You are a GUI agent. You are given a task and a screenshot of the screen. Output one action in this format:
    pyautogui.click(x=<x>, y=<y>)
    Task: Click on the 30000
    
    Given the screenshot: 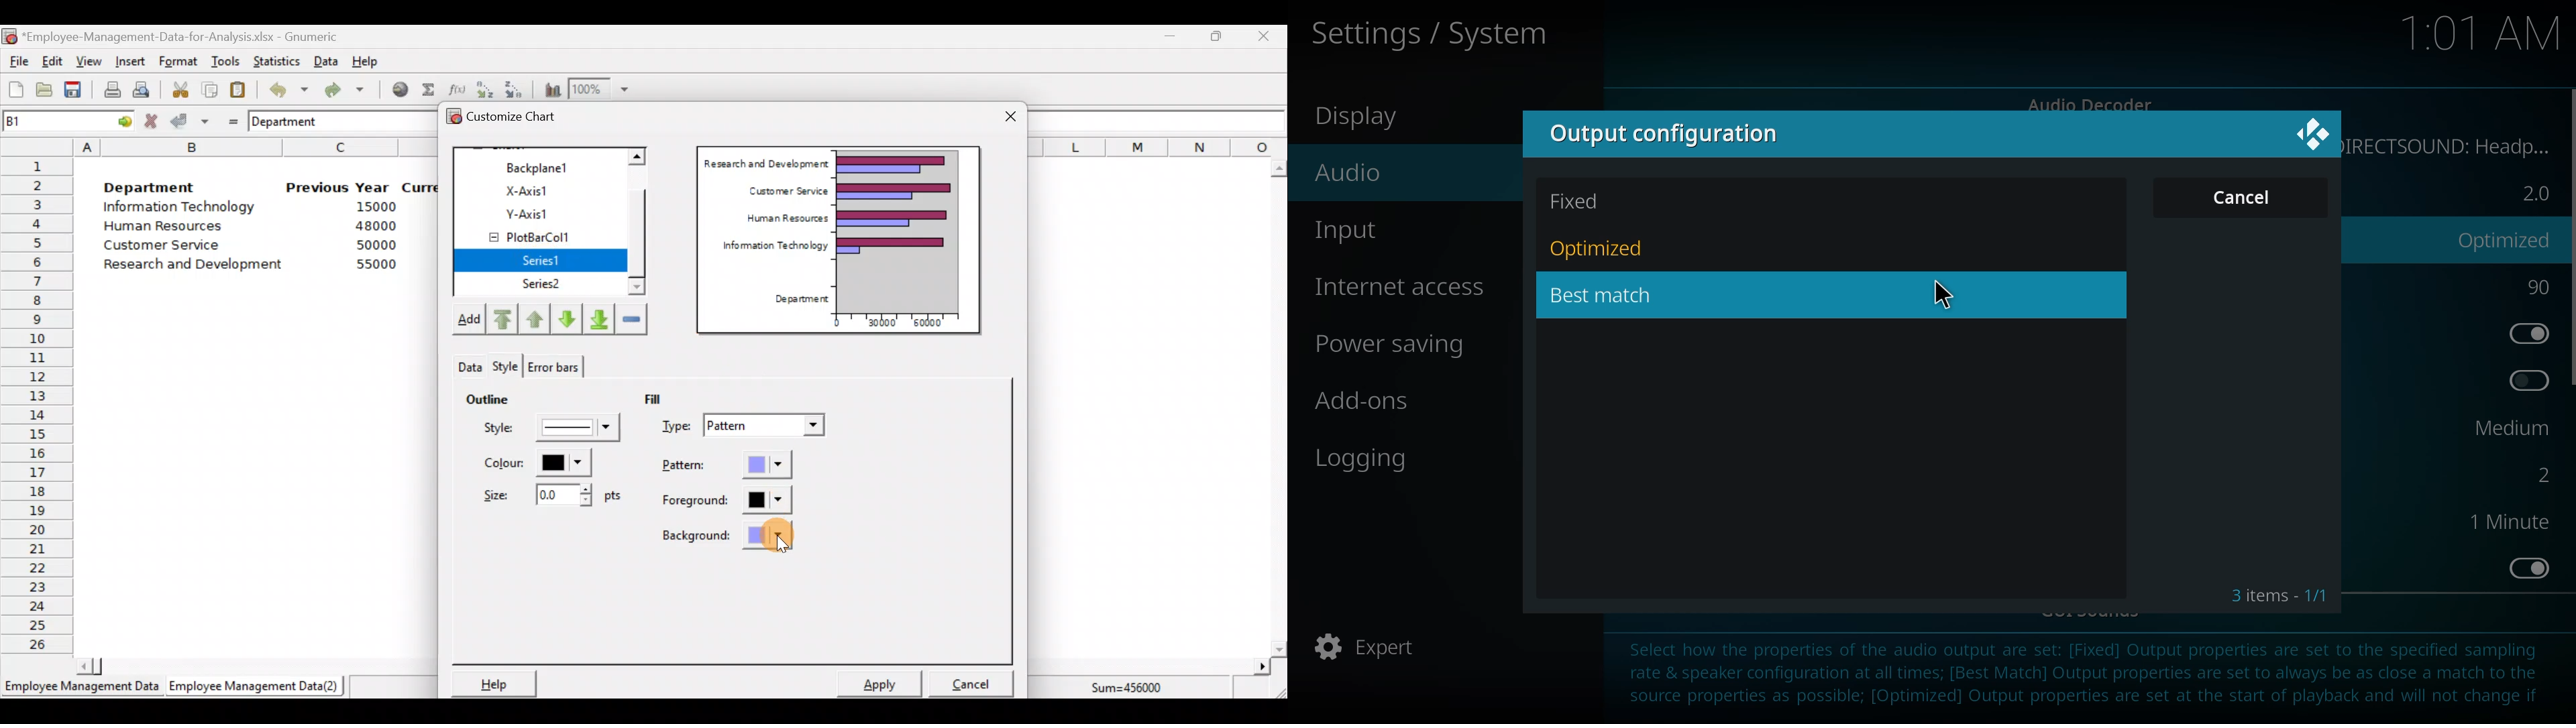 What is the action you would take?
    pyautogui.click(x=881, y=321)
    